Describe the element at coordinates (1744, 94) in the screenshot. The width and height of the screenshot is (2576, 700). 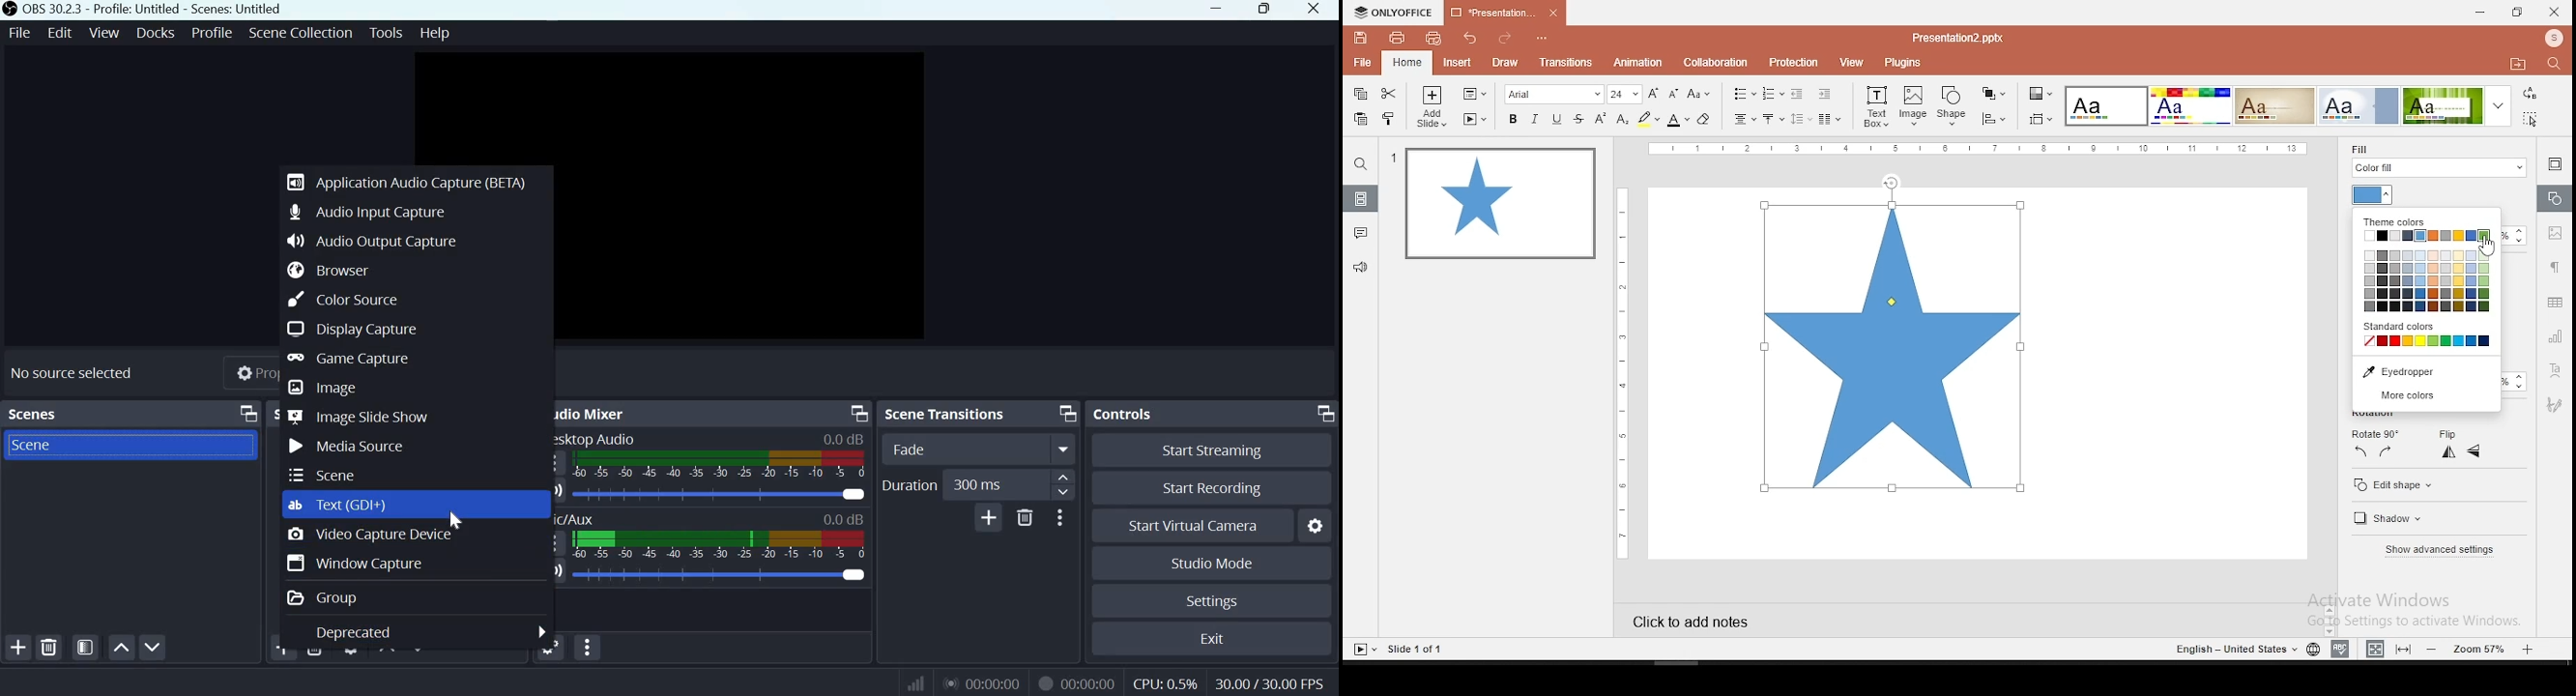
I see `bullets` at that location.